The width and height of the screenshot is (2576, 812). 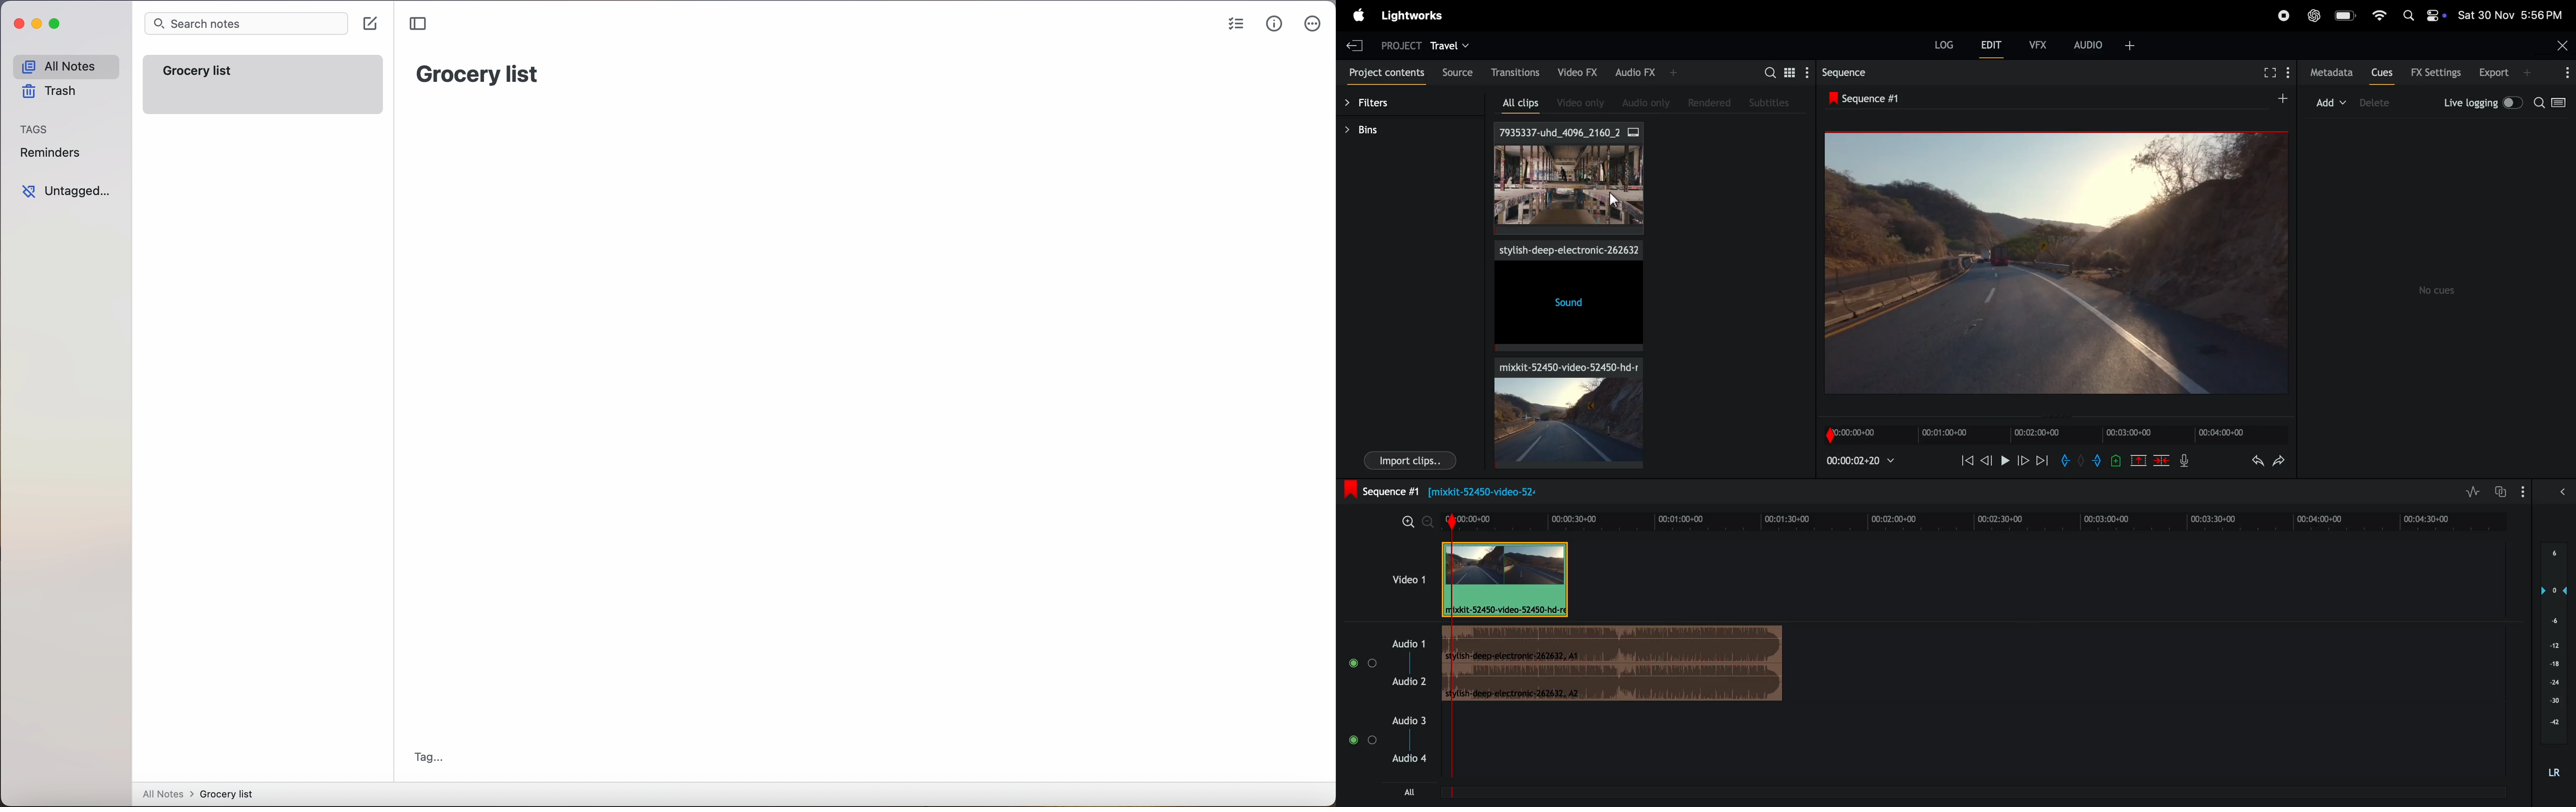 What do you see at coordinates (2377, 14) in the screenshot?
I see `wifi` at bounding box center [2377, 14].